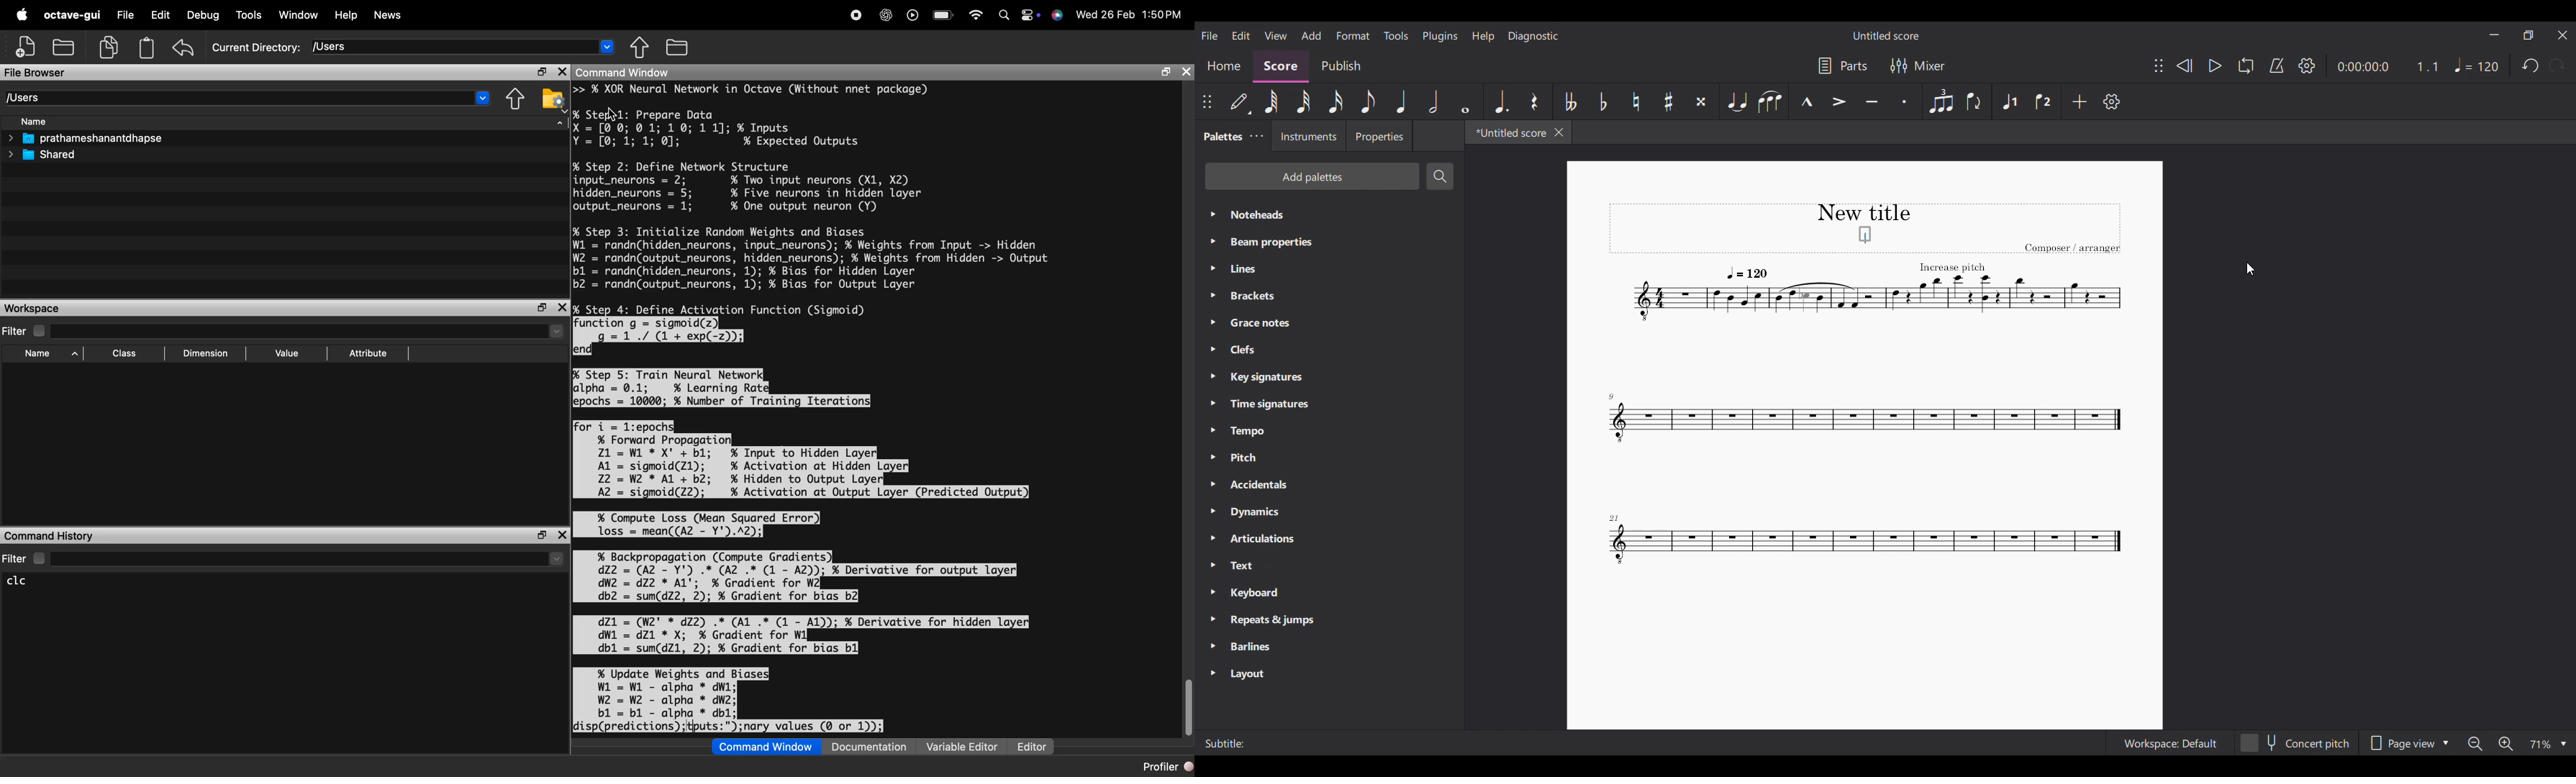  Describe the element at coordinates (74, 15) in the screenshot. I see `octave-gui` at that location.